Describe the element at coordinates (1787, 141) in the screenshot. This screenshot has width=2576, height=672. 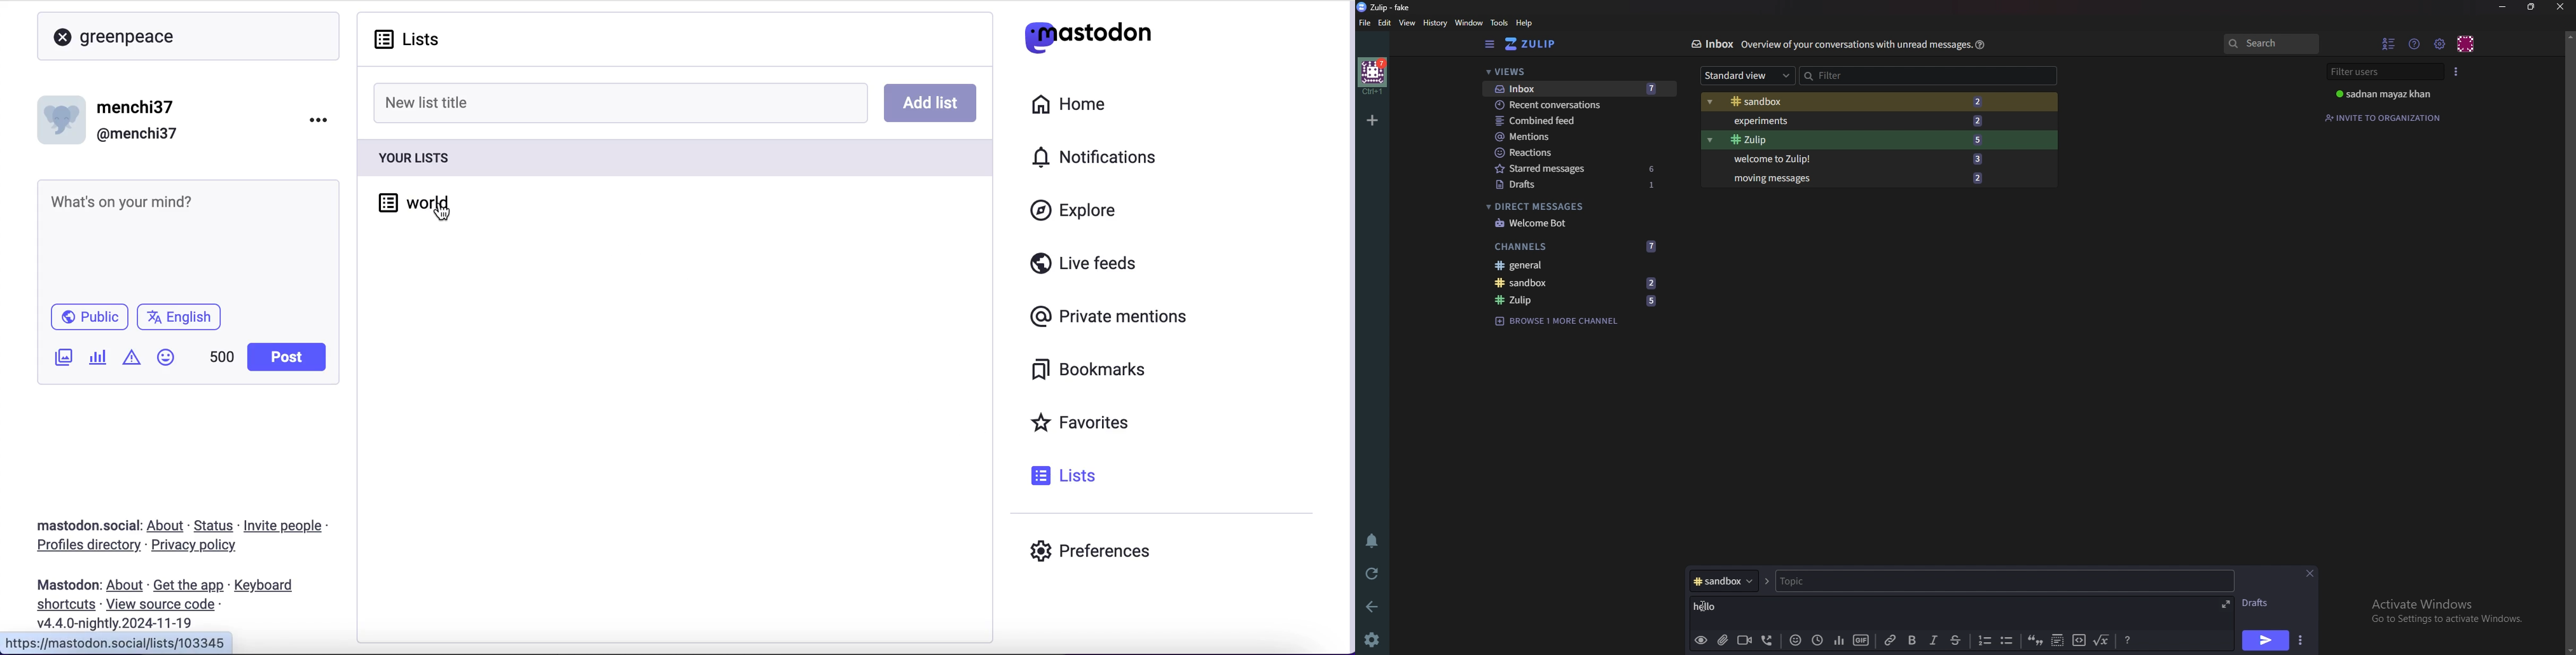
I see `# Zulip` at that location.